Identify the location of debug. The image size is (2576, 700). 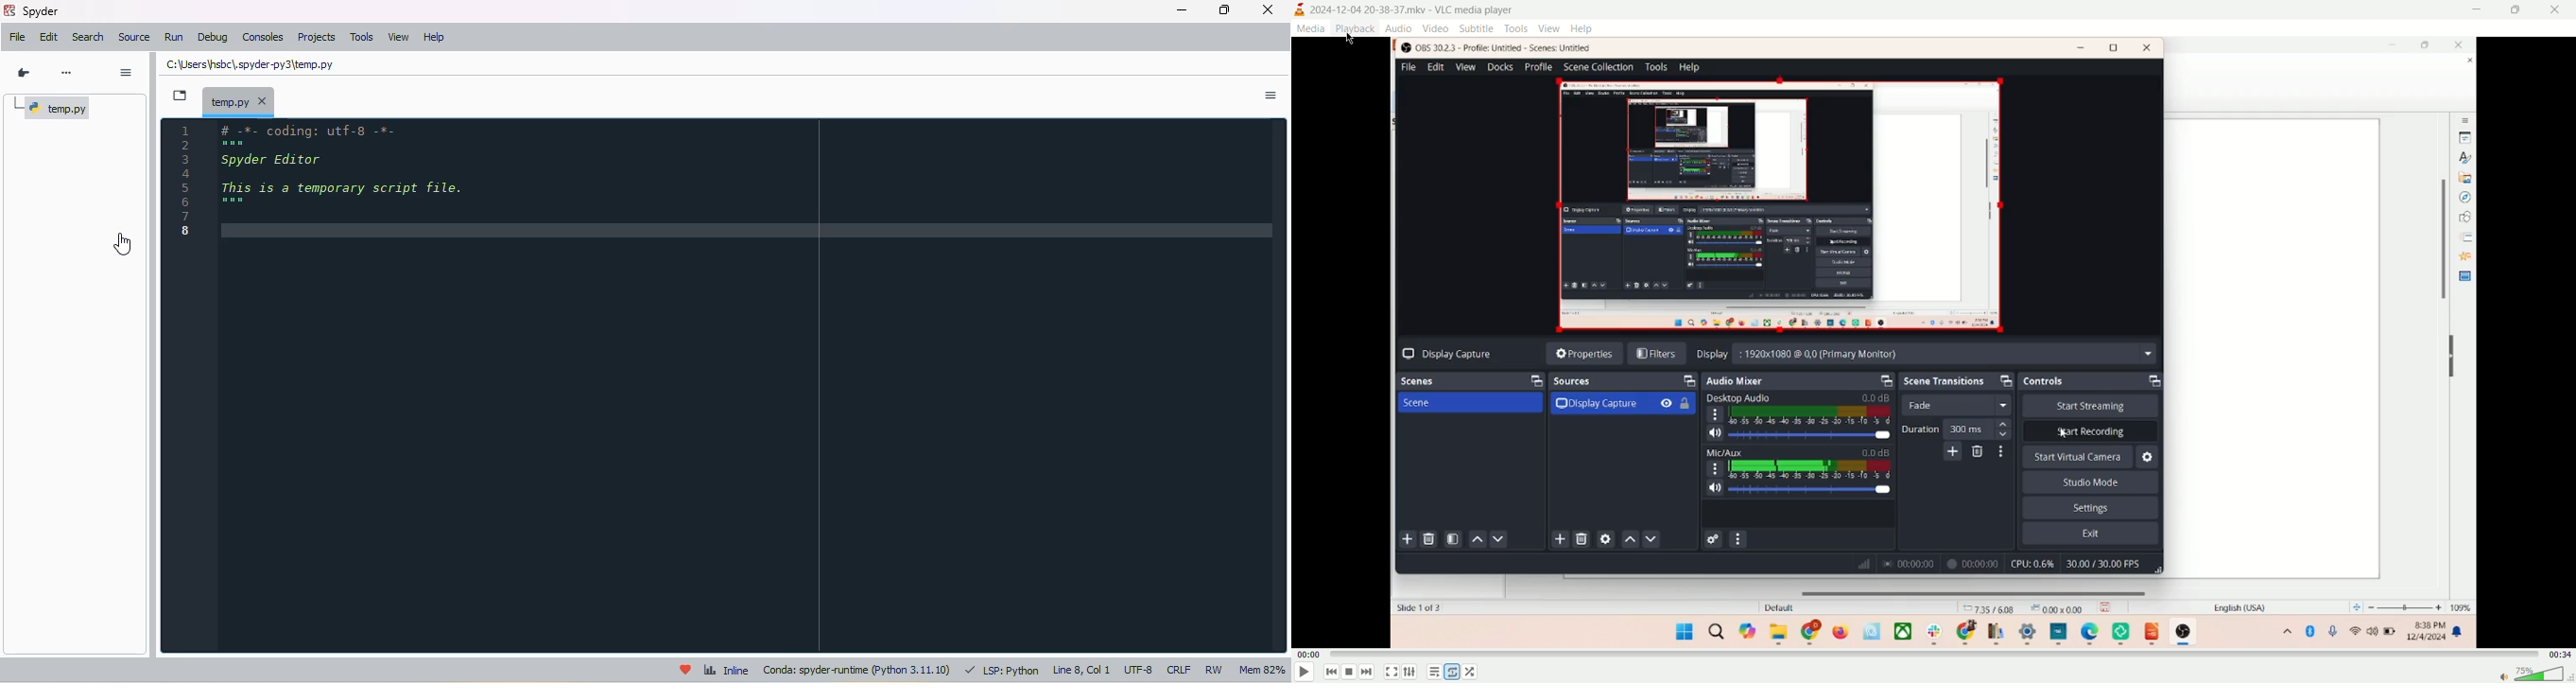
(213, 37).